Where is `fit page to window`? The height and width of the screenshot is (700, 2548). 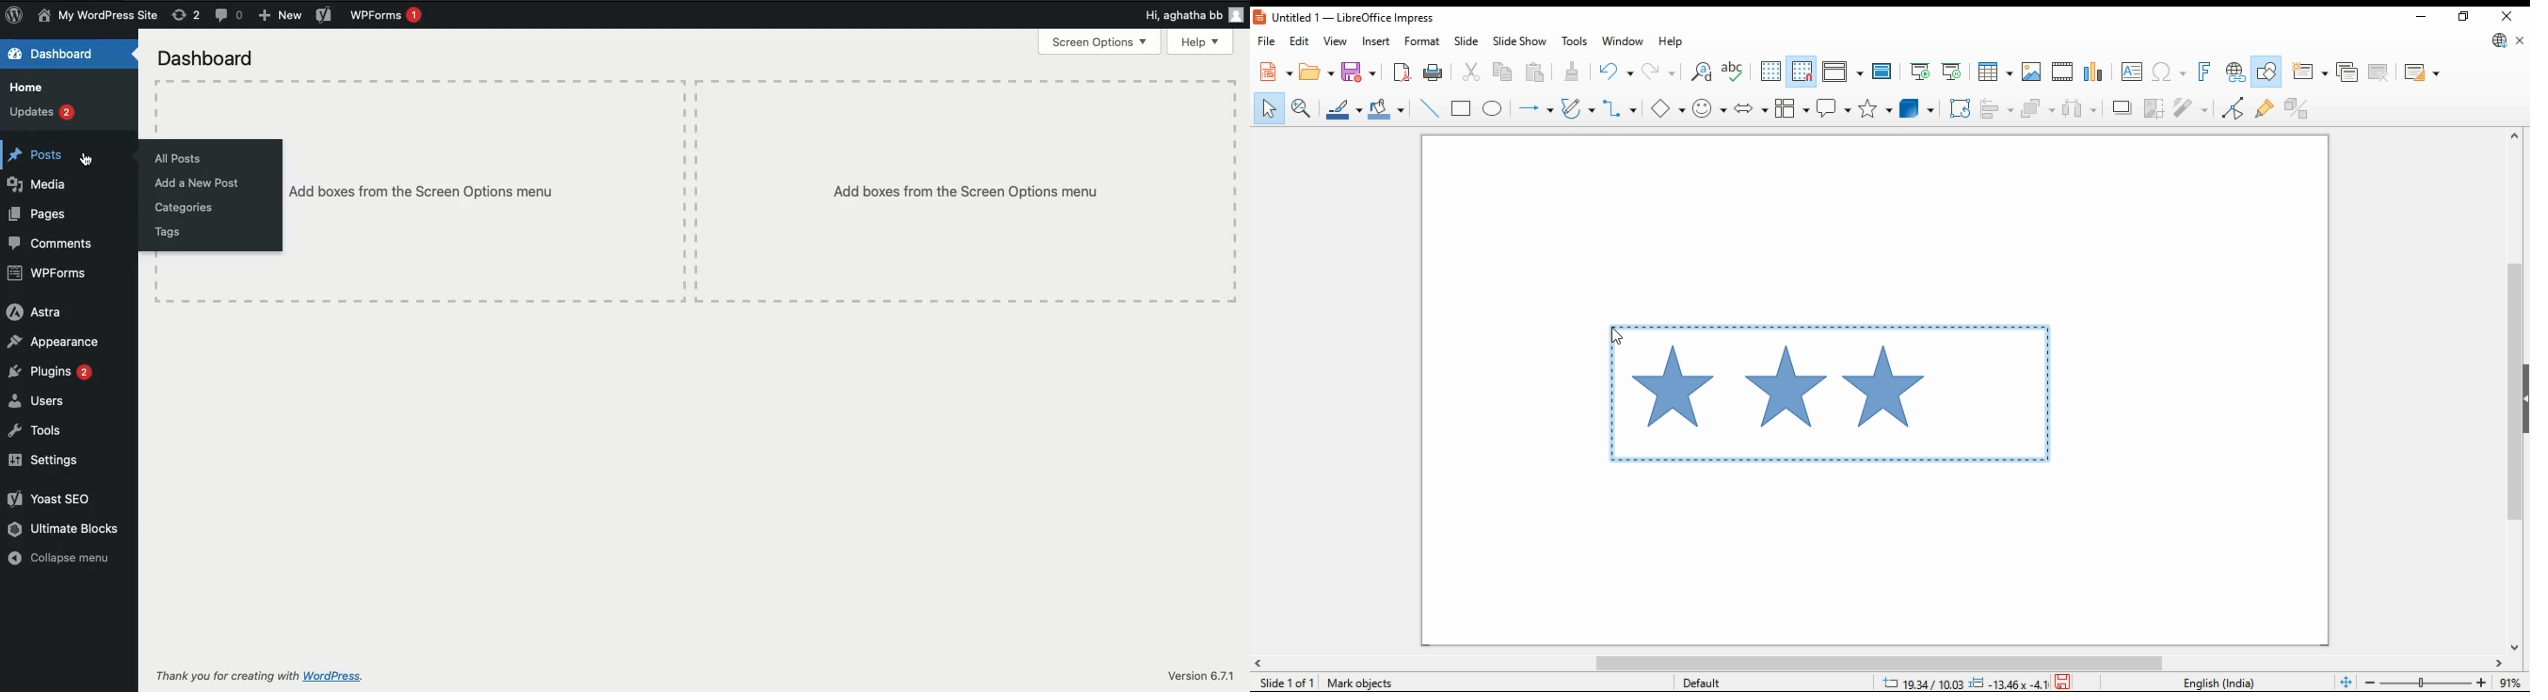
fit page to window is located at coordinates (2347, 681).